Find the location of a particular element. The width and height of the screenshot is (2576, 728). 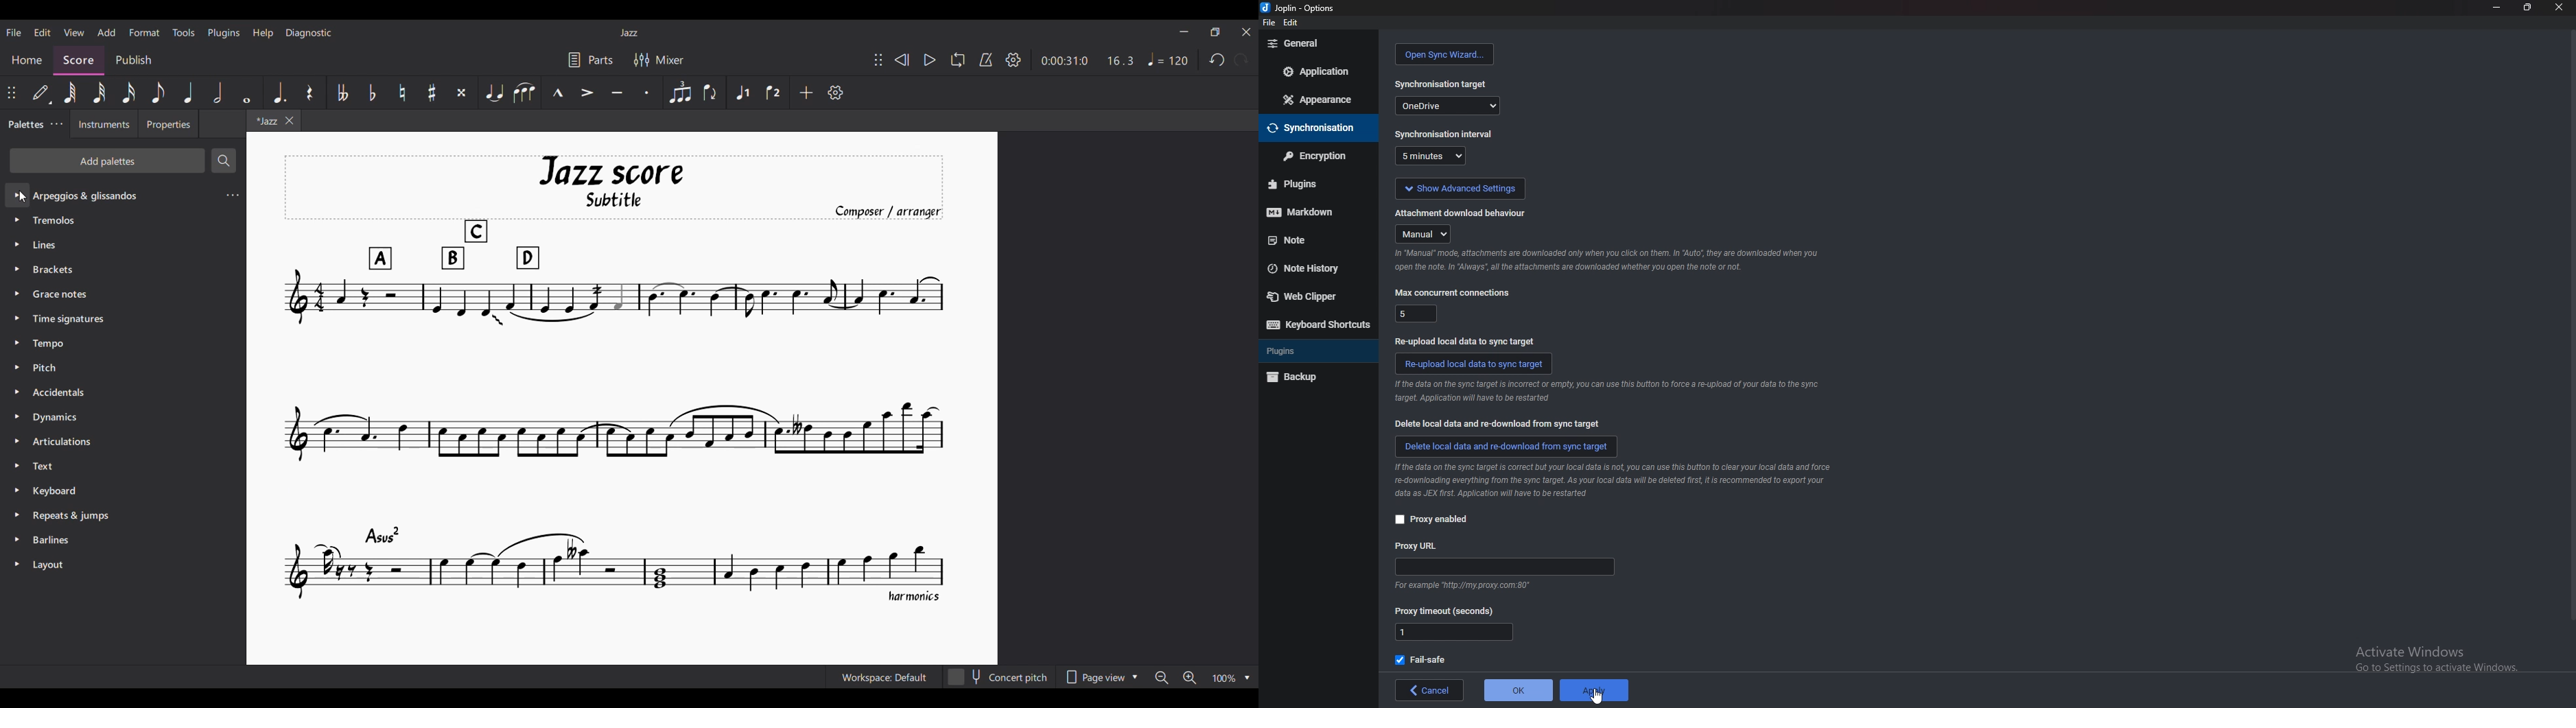

fail safe is located at coordinates (1422, 660).